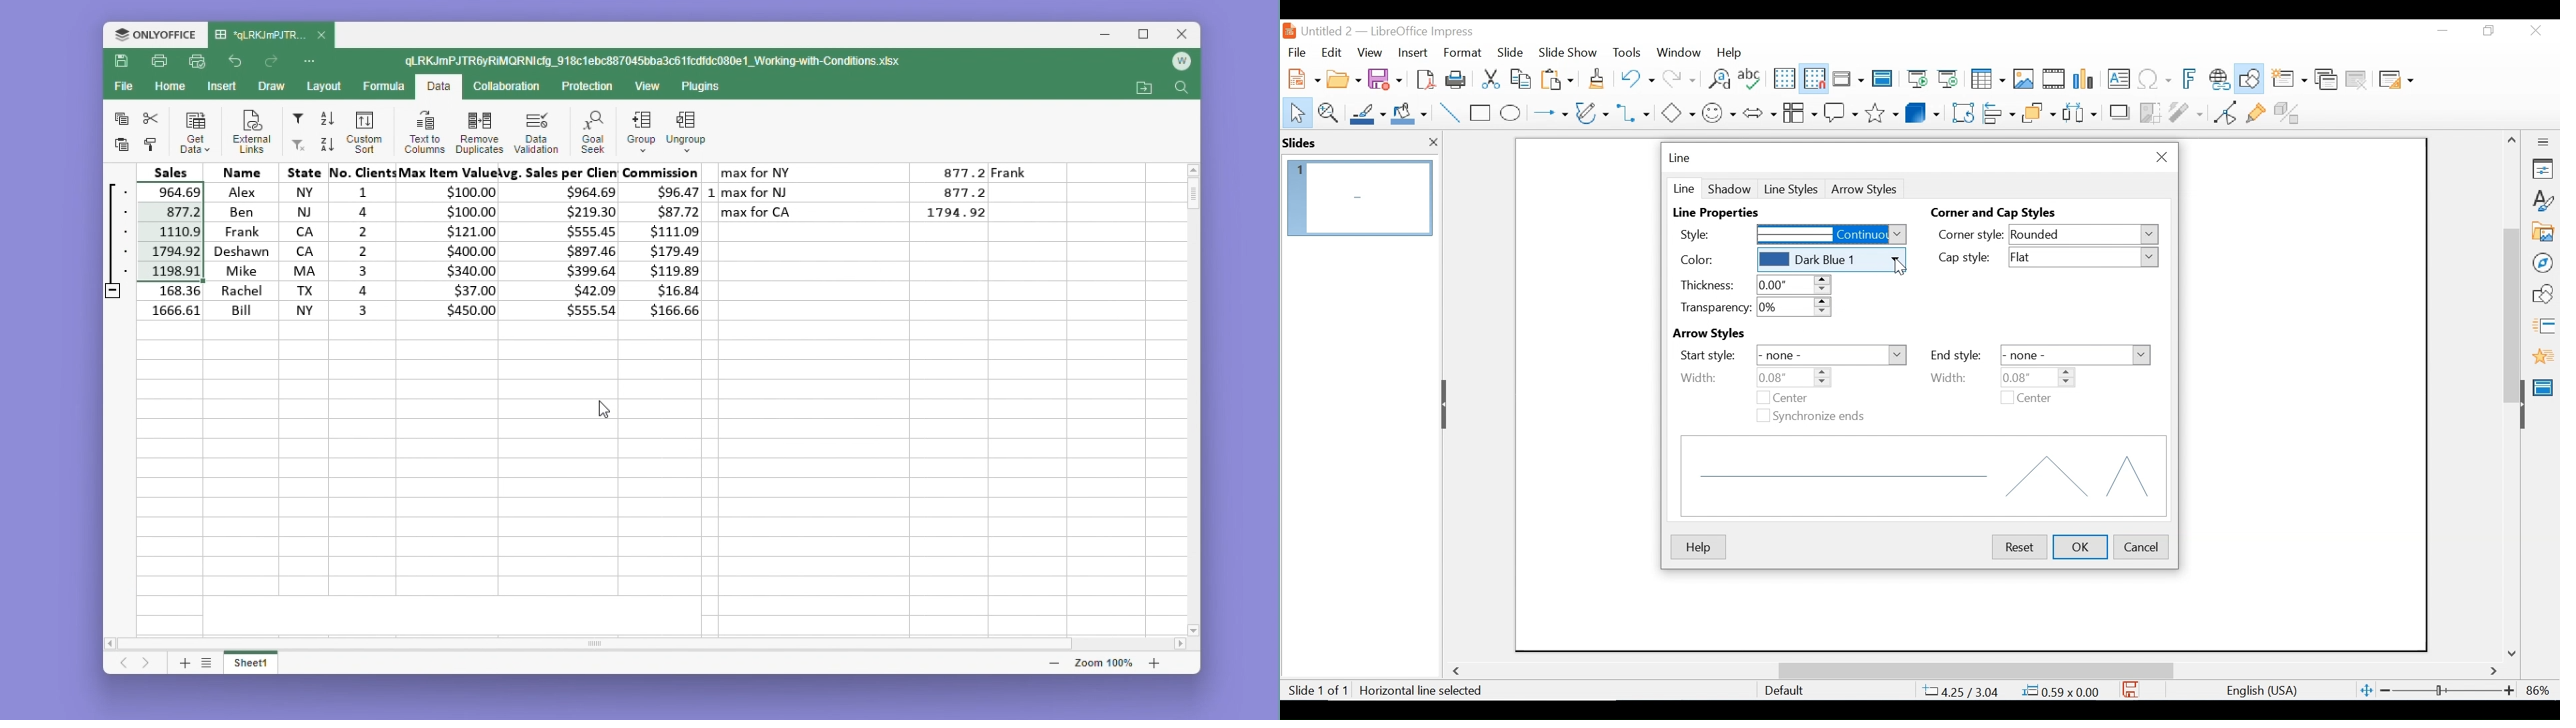 The height and width of the screenshot is (728, 2576). What do you see at coordinates (2543, 143) in the screenshot?
I see `Sidebar Settings` at bounding box center [2543, 143].